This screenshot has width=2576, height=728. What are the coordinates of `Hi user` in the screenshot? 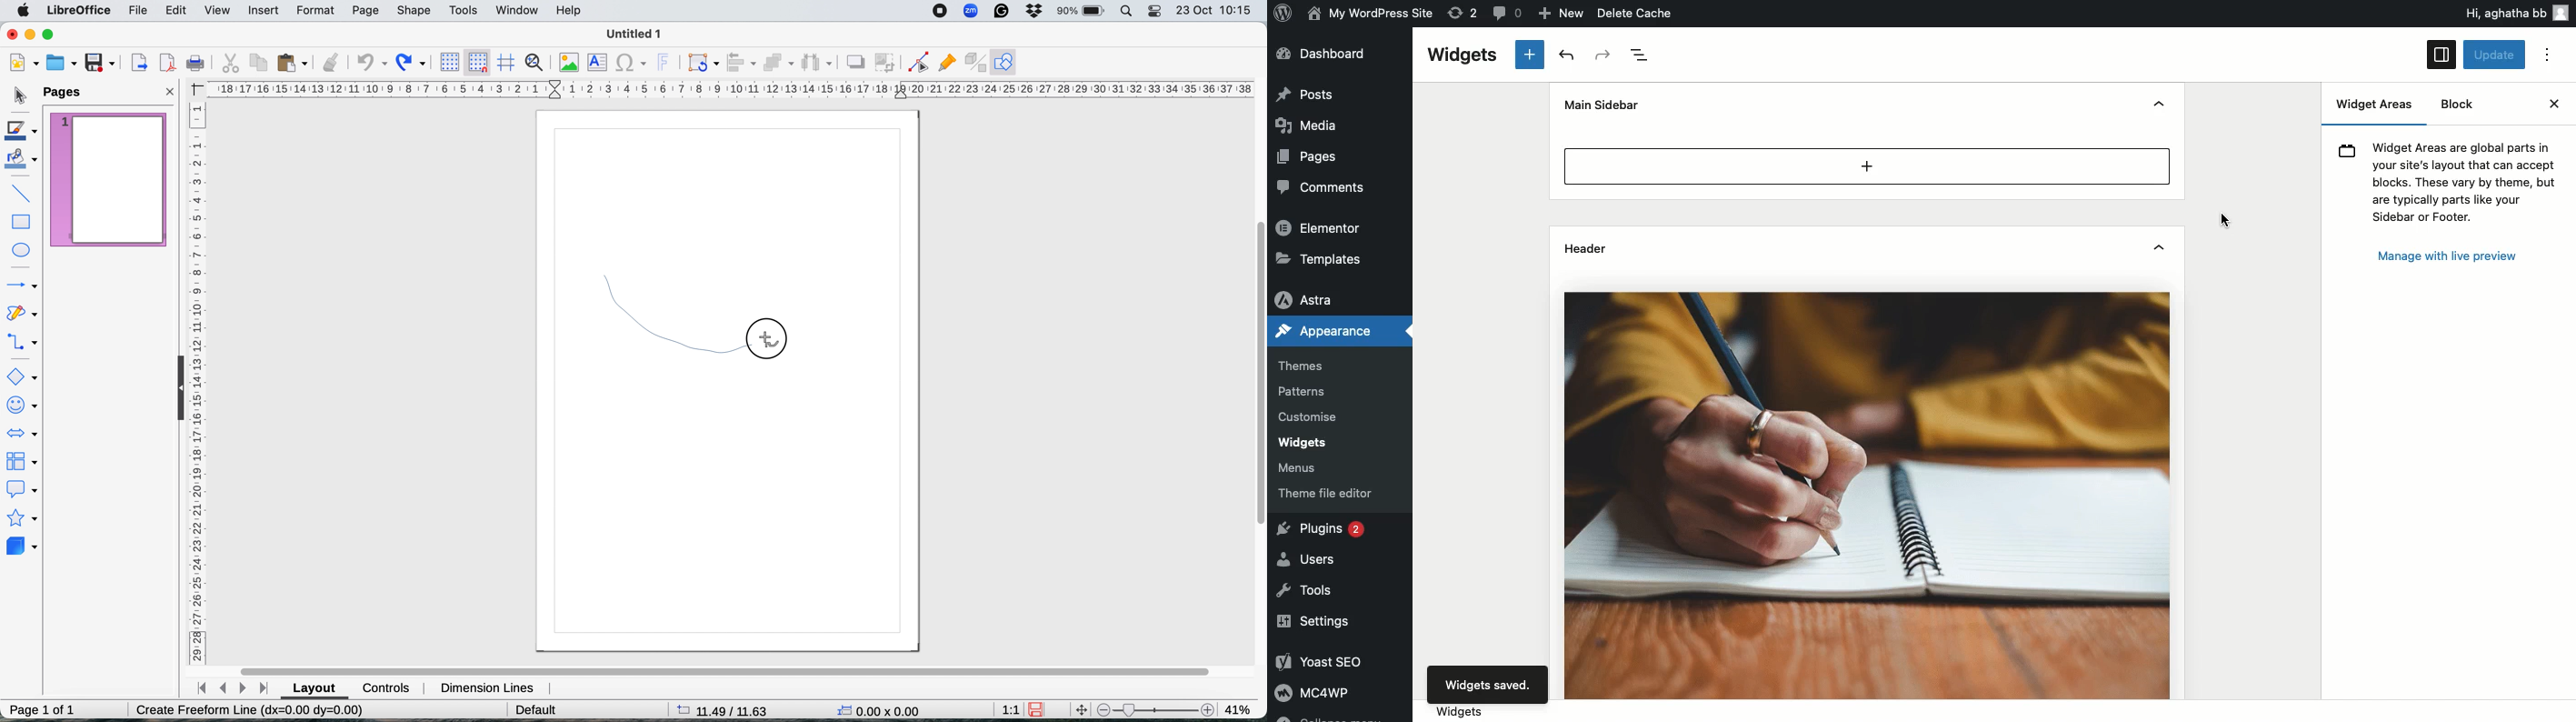 It's located at (2515, 13).